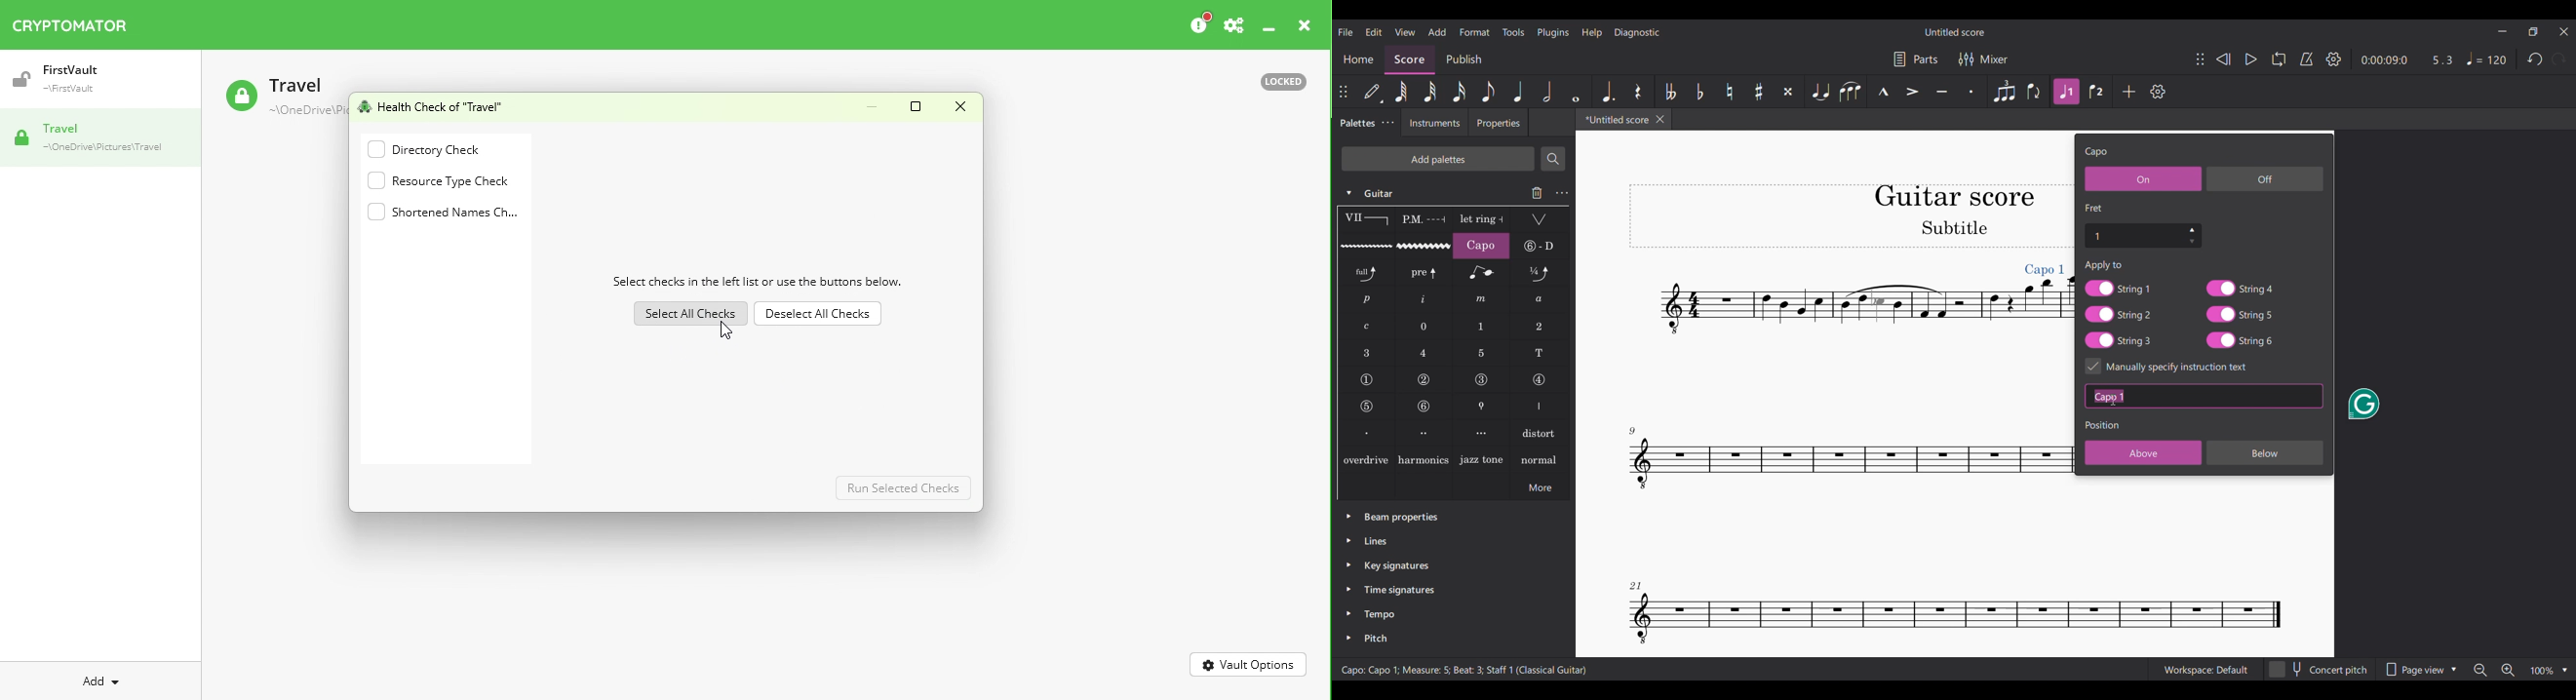 The image size is (2576, 700). I want to click on Loop playback, so click(2279, 59).